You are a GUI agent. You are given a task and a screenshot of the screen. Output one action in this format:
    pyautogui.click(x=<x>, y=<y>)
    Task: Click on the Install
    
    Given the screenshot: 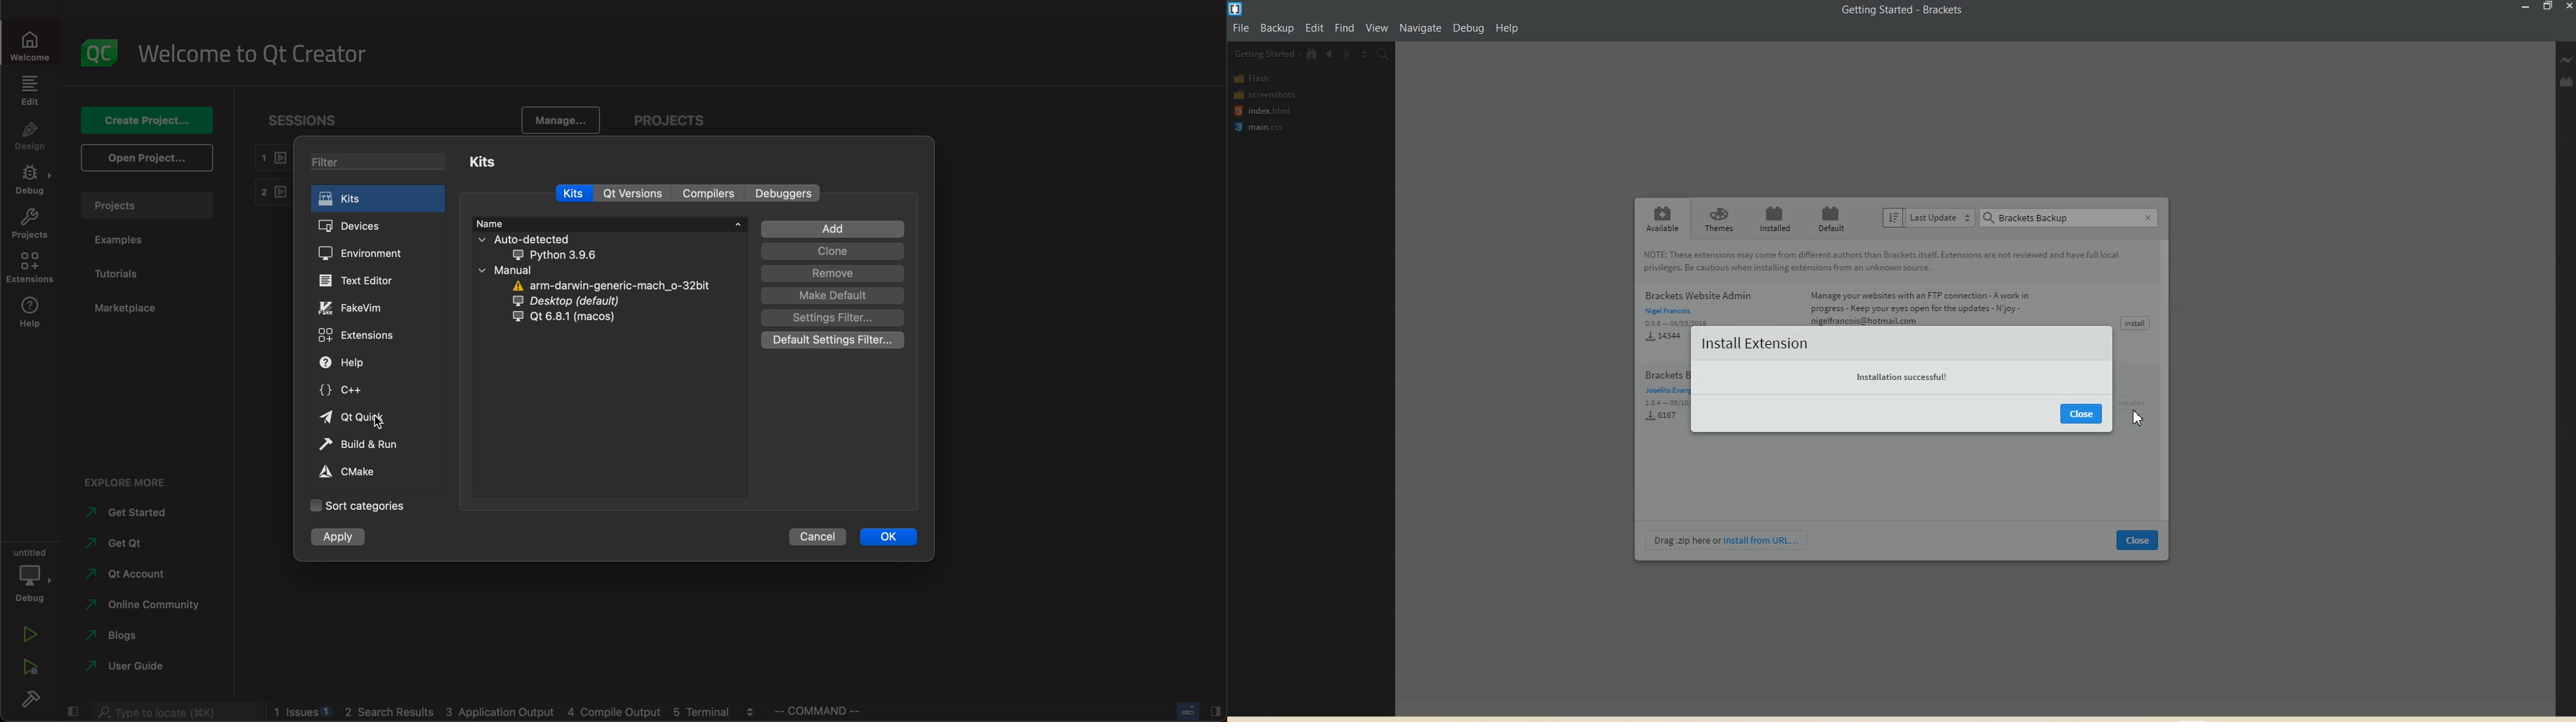 What is the action you would take?
    pyautogui.click(x=2136, y=402)
    